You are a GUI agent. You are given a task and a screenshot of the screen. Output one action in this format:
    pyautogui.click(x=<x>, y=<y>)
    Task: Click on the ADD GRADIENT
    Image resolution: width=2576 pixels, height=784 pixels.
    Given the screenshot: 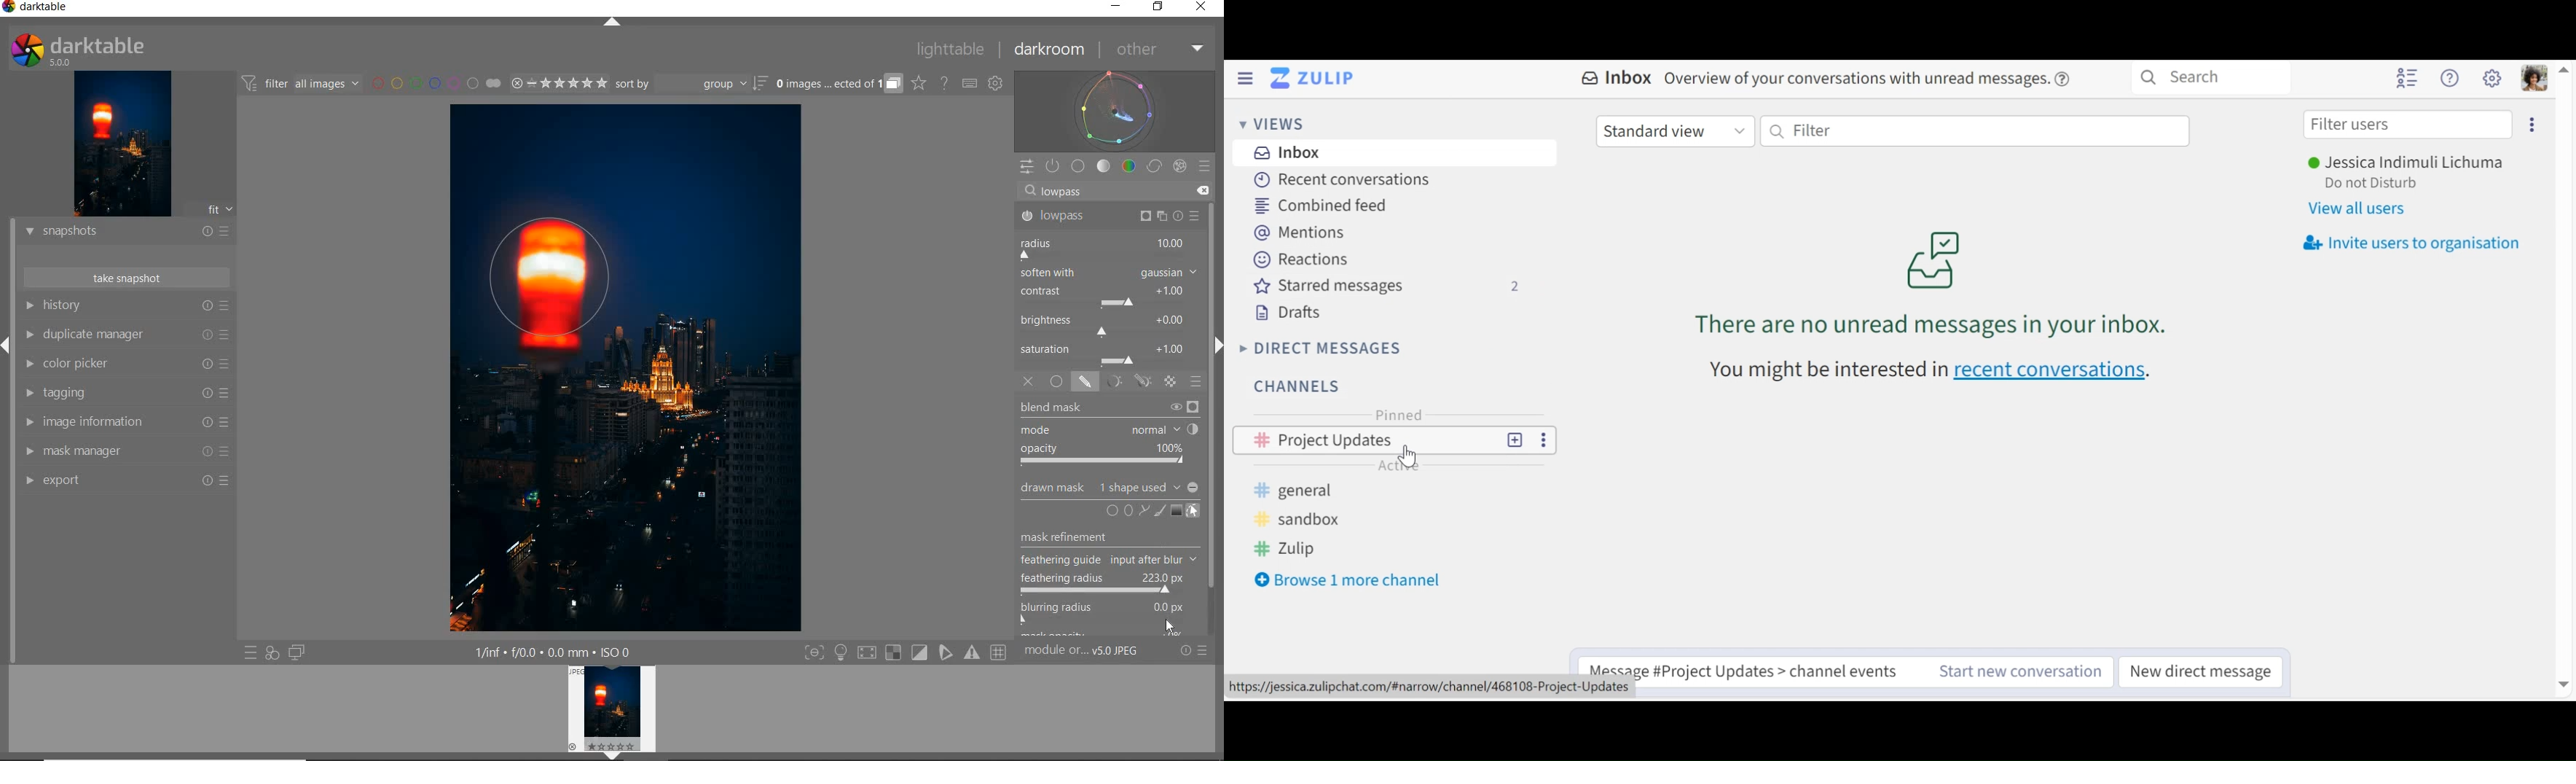 What is the action you would take?
    pyautogui.click(x=1175, y=511)
    